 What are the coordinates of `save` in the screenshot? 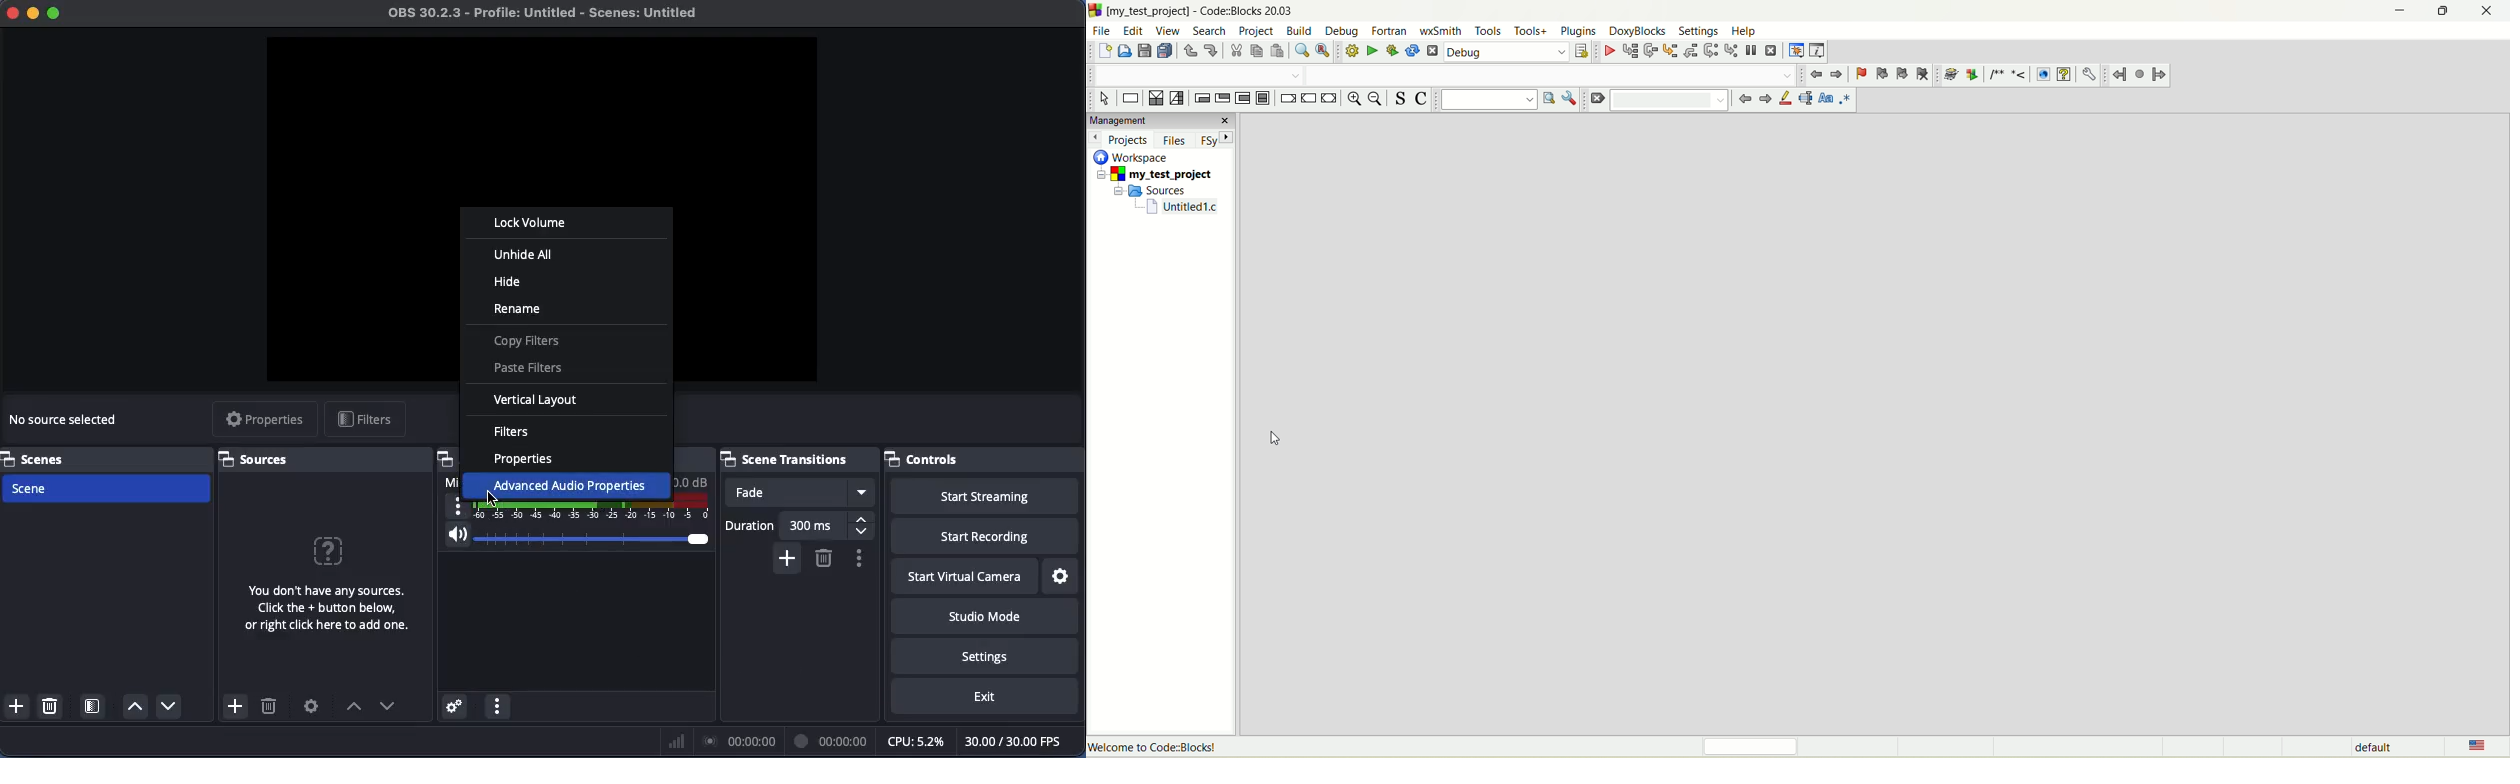 It's located at (1145, 52).